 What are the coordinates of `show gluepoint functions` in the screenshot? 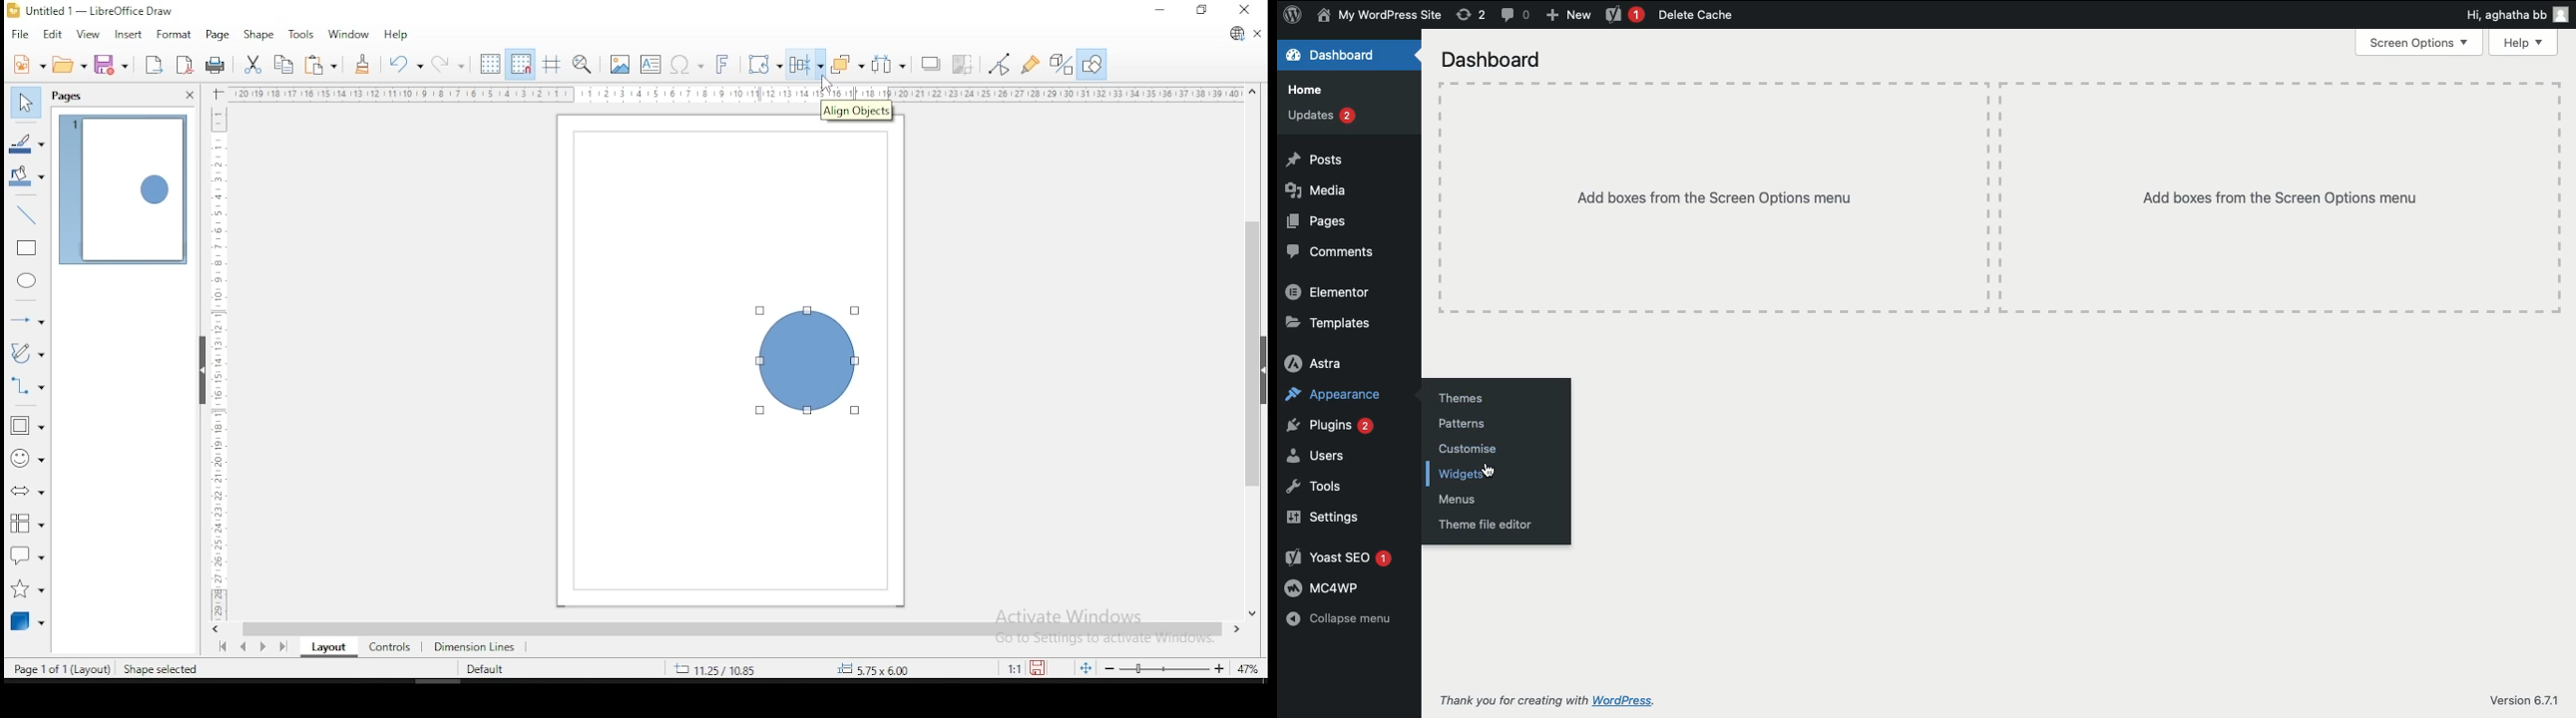 It's located at (1031, 66).